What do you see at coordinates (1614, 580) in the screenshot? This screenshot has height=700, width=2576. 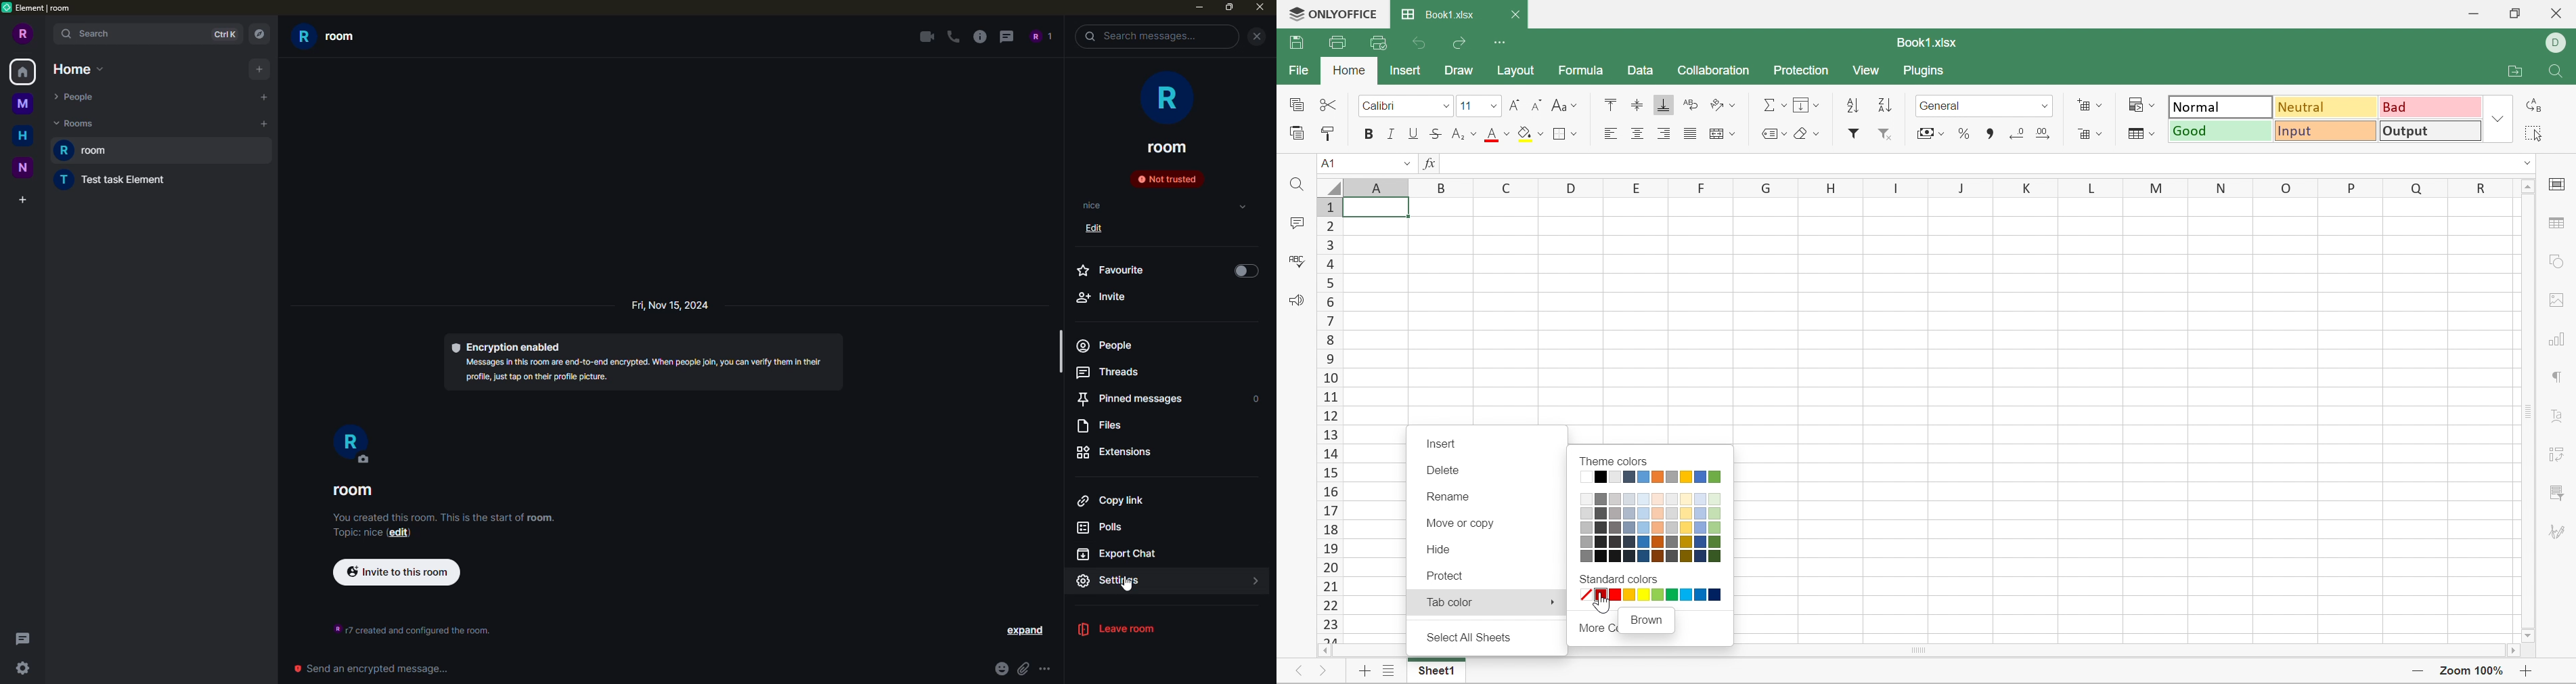 I see `Standard colors` at bounding box center [1614, 580].